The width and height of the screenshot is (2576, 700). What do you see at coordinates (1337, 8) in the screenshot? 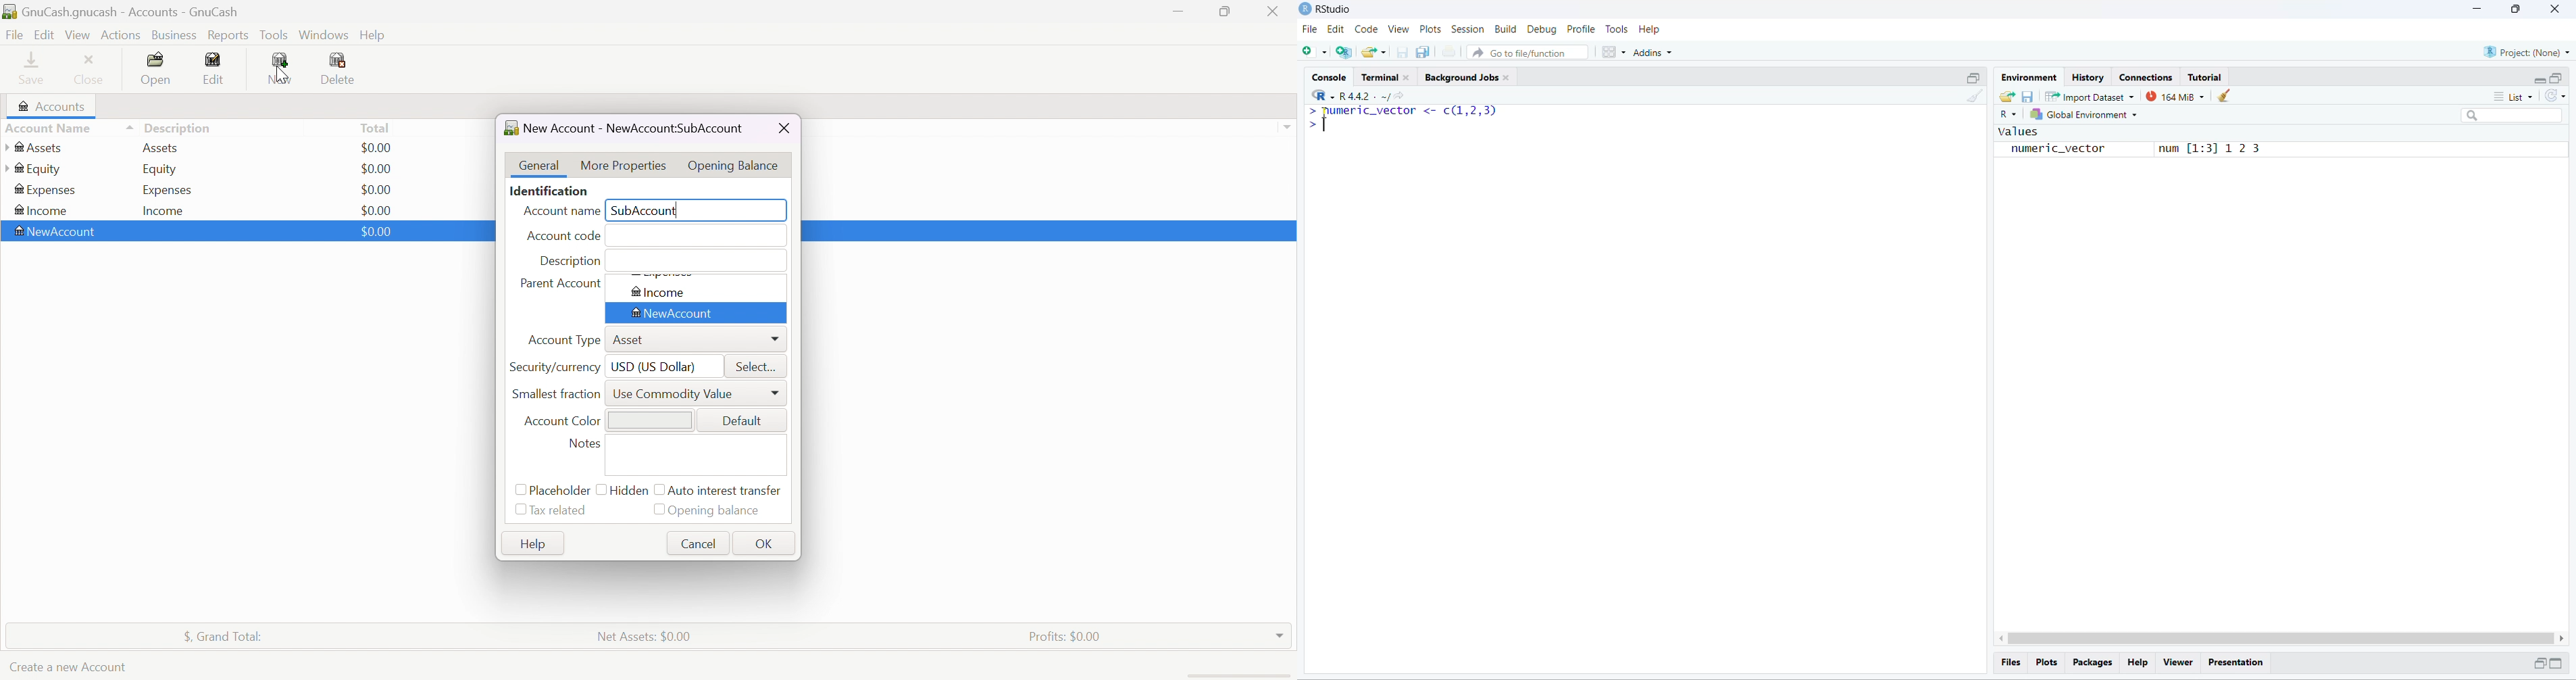
I see `RStudio` at bounding box center [1337, 8].